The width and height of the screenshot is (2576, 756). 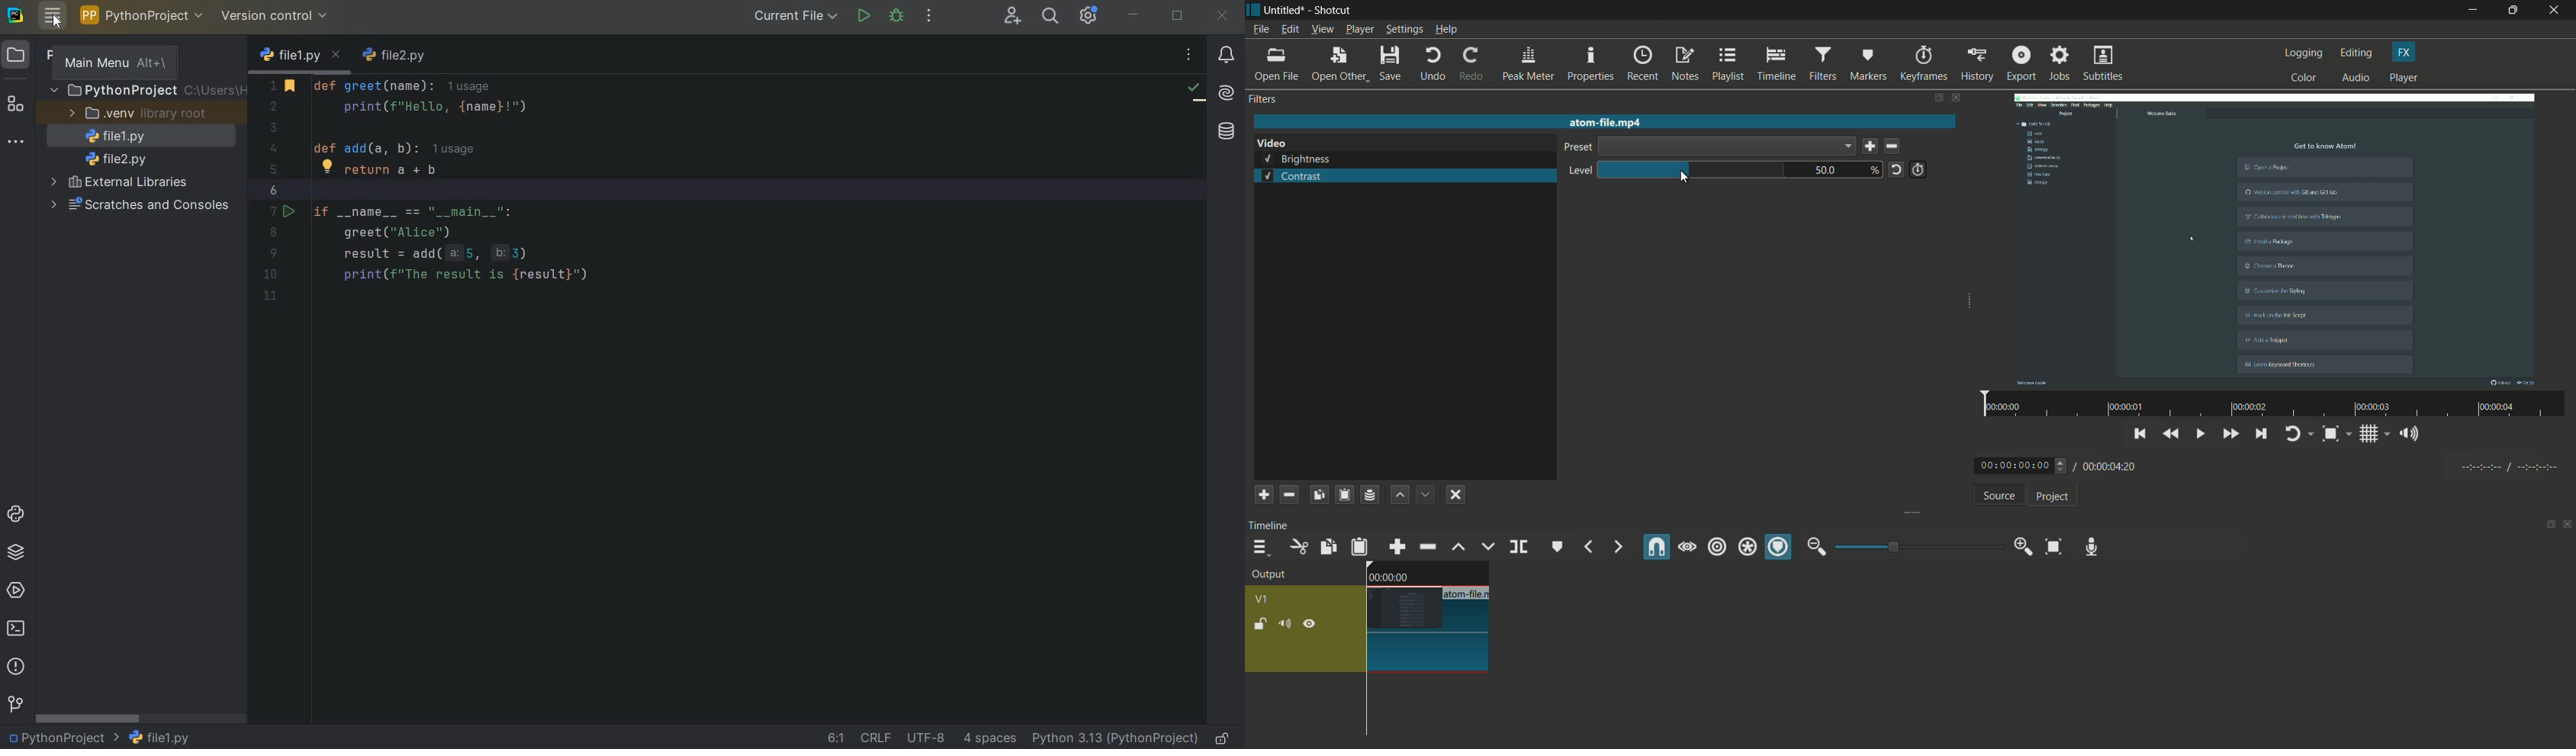 What do you see at coordinates (2508, 465) in the screenshot?
I see `timecodes` at bounding box center [2508, 465].